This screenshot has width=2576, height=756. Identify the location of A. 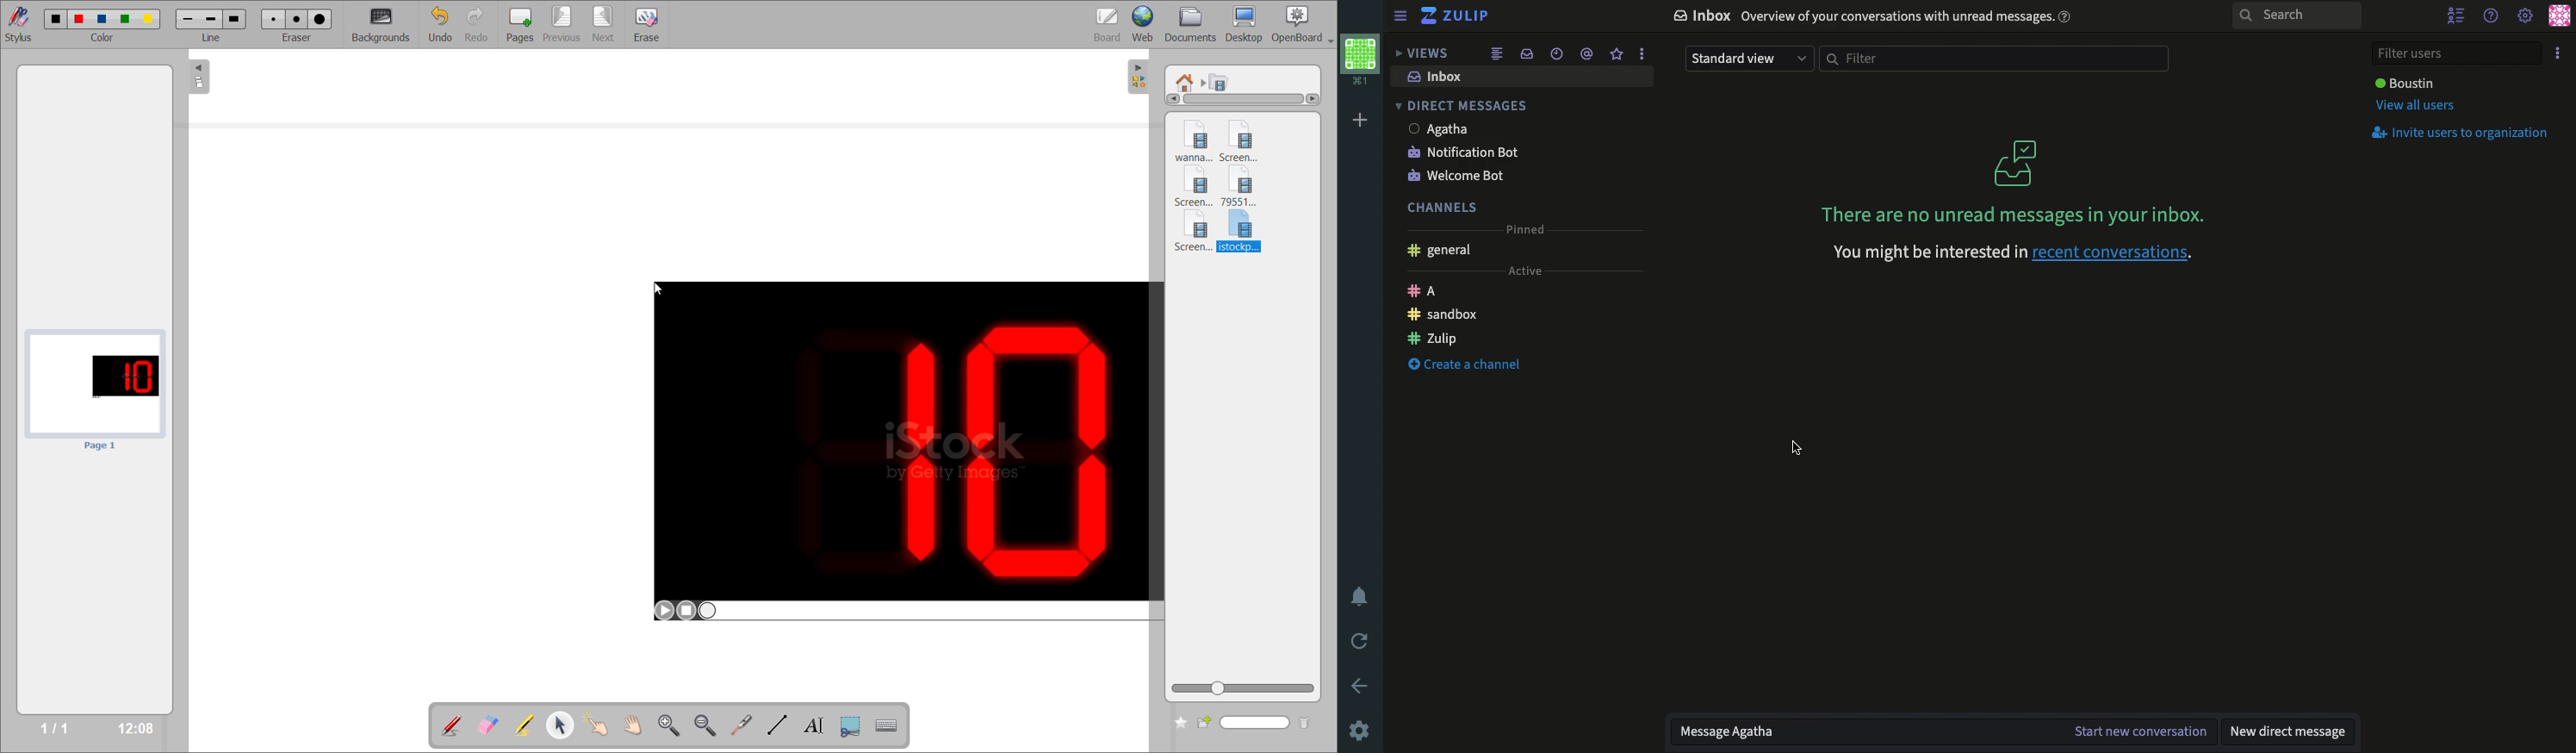
(1422, 292).